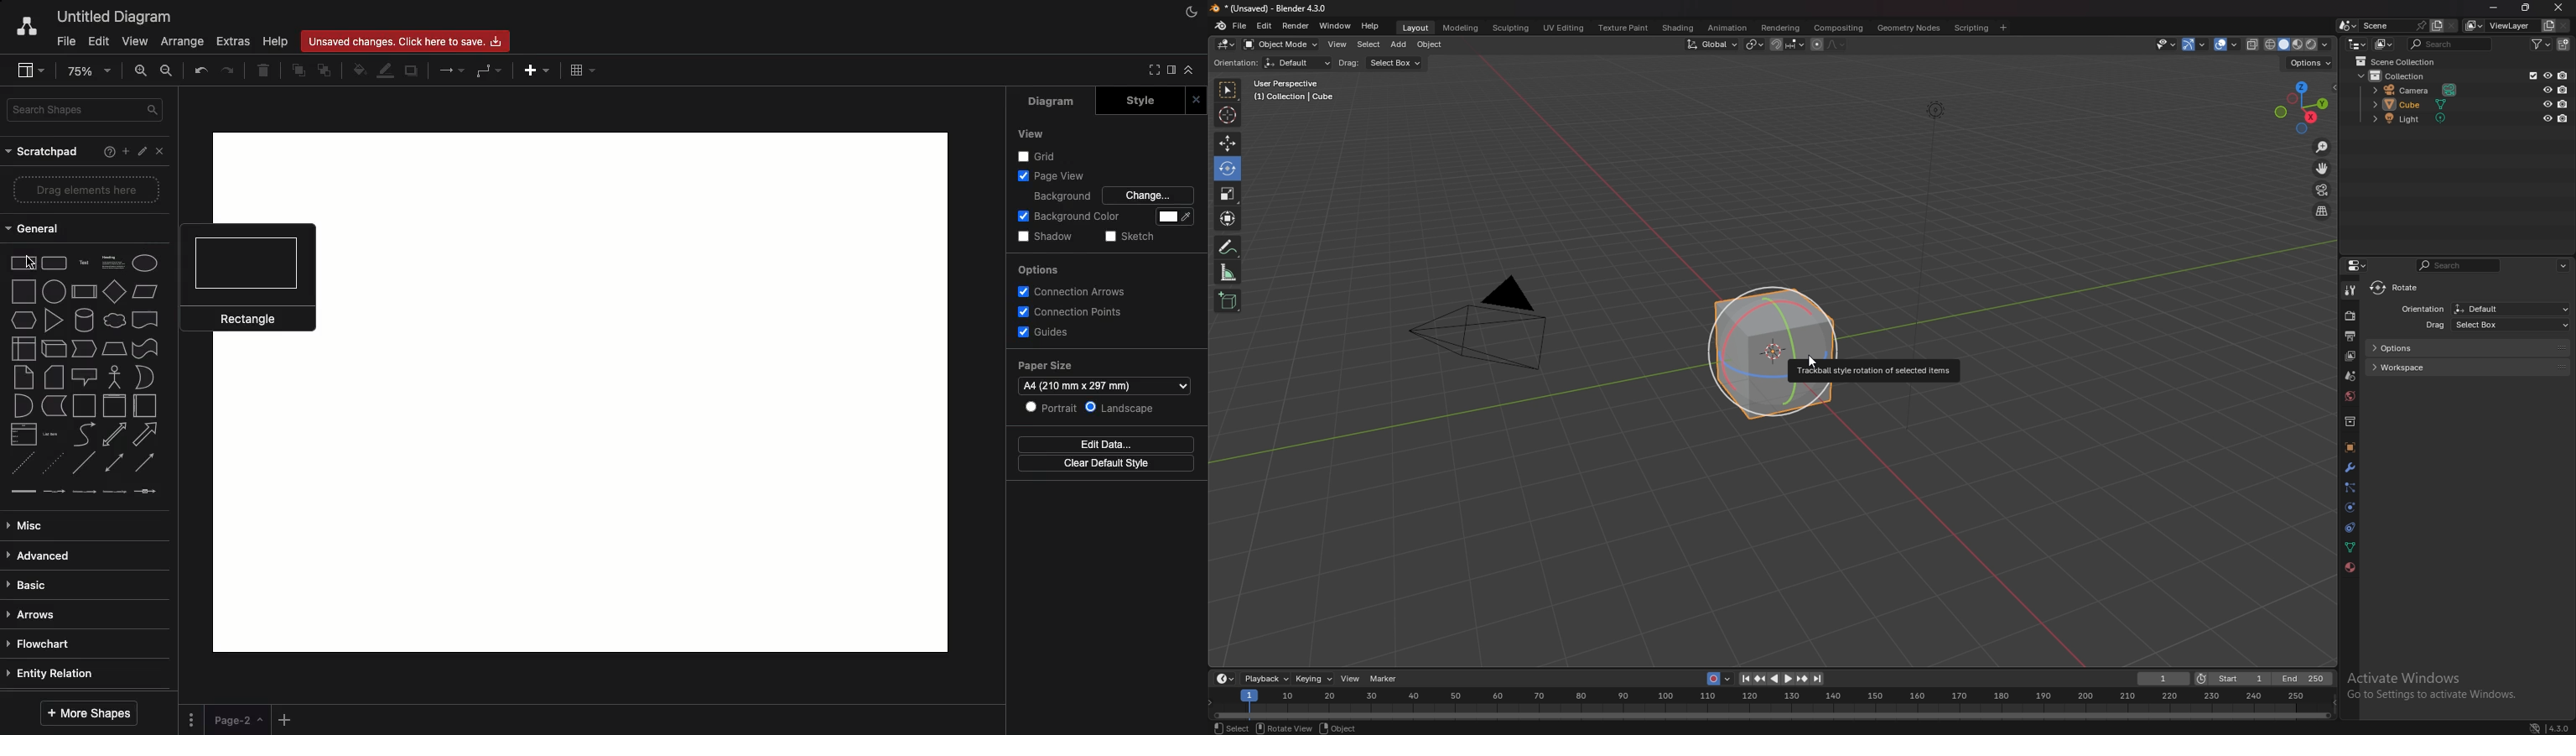  I want to click on Paper size, so click(1103, 376).